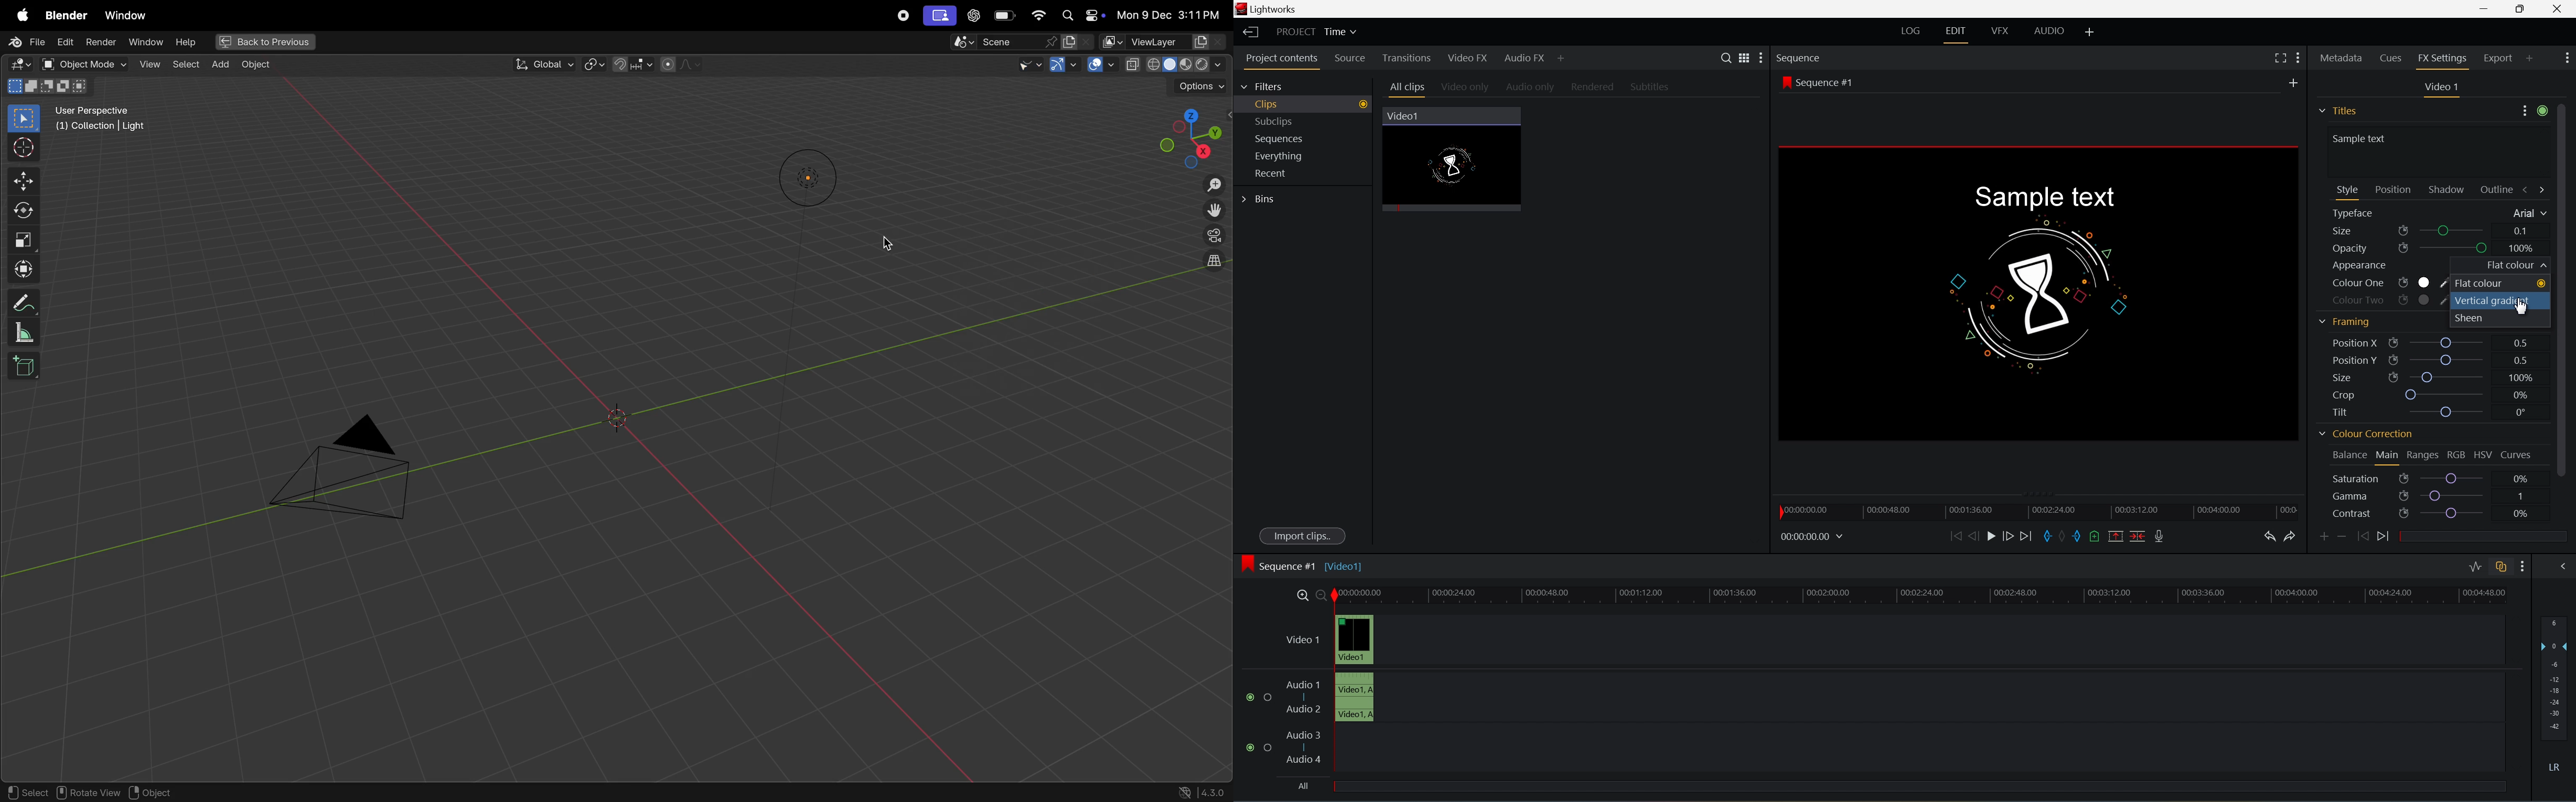  Describe the element at coordinates (1270, 749) in the screenshot. I see `checkbox` at that location.